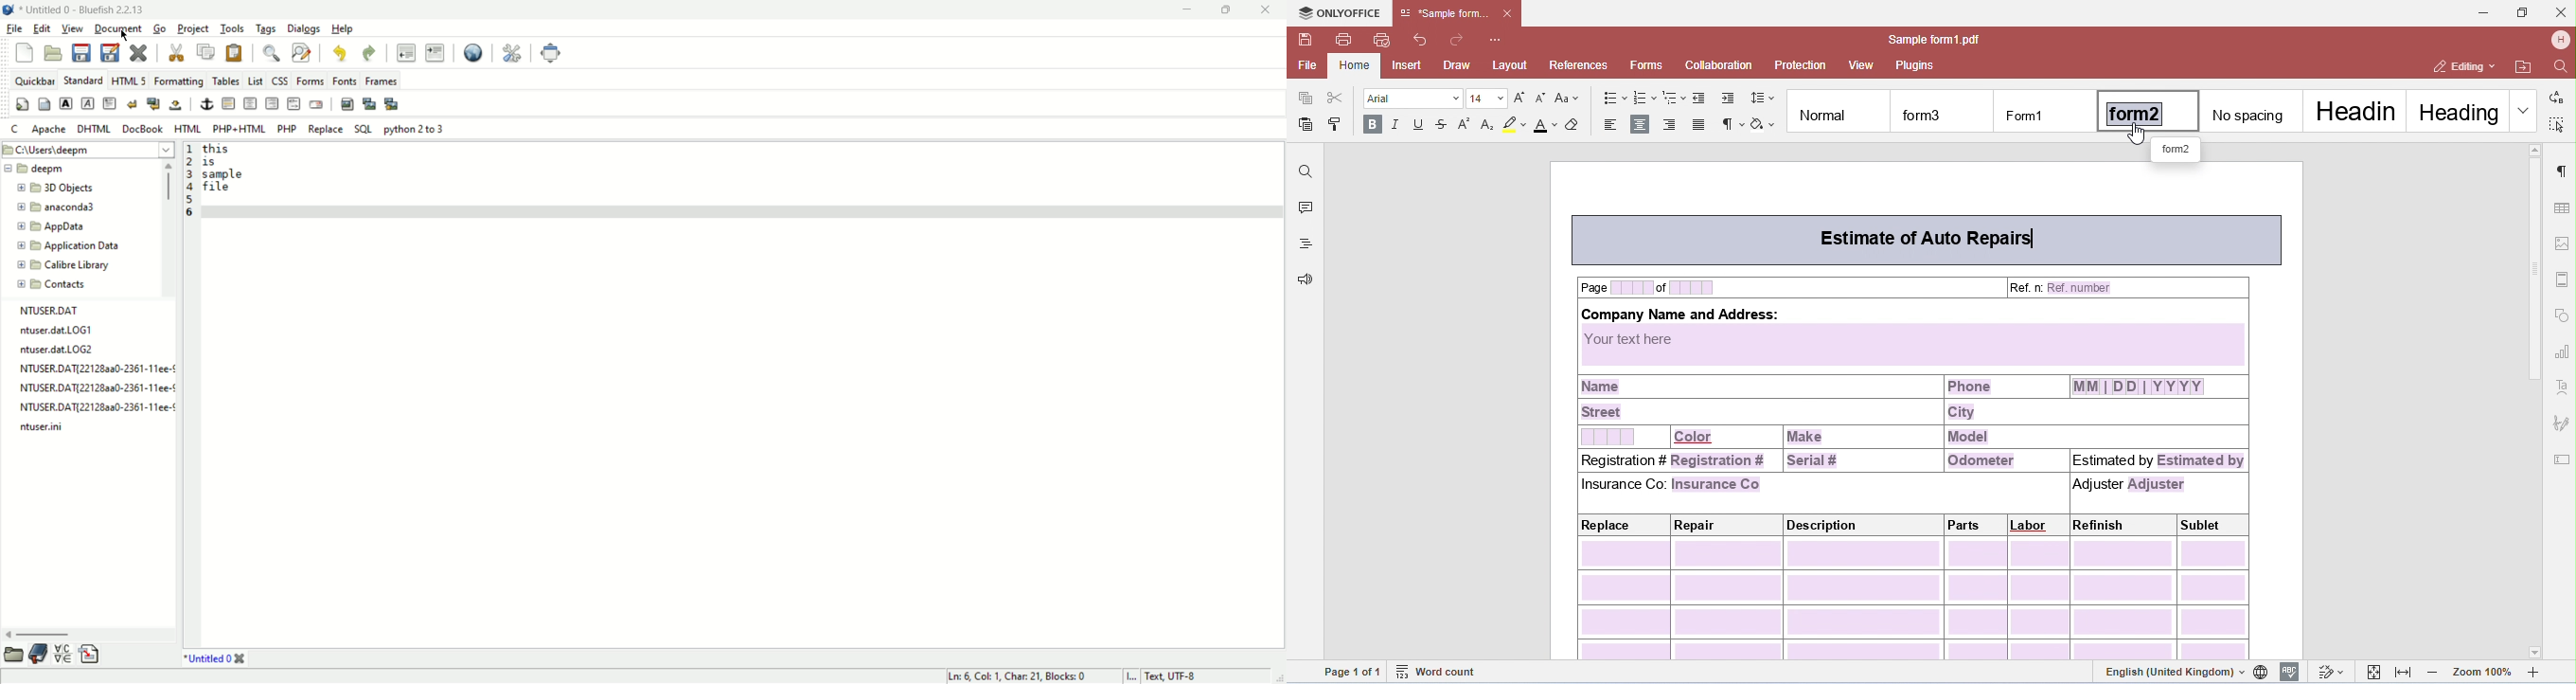 This screenshot has height=700, width=2576. Describe the element at coordinates (125, 36) in the screenshot. I see `cursor ` at that location.